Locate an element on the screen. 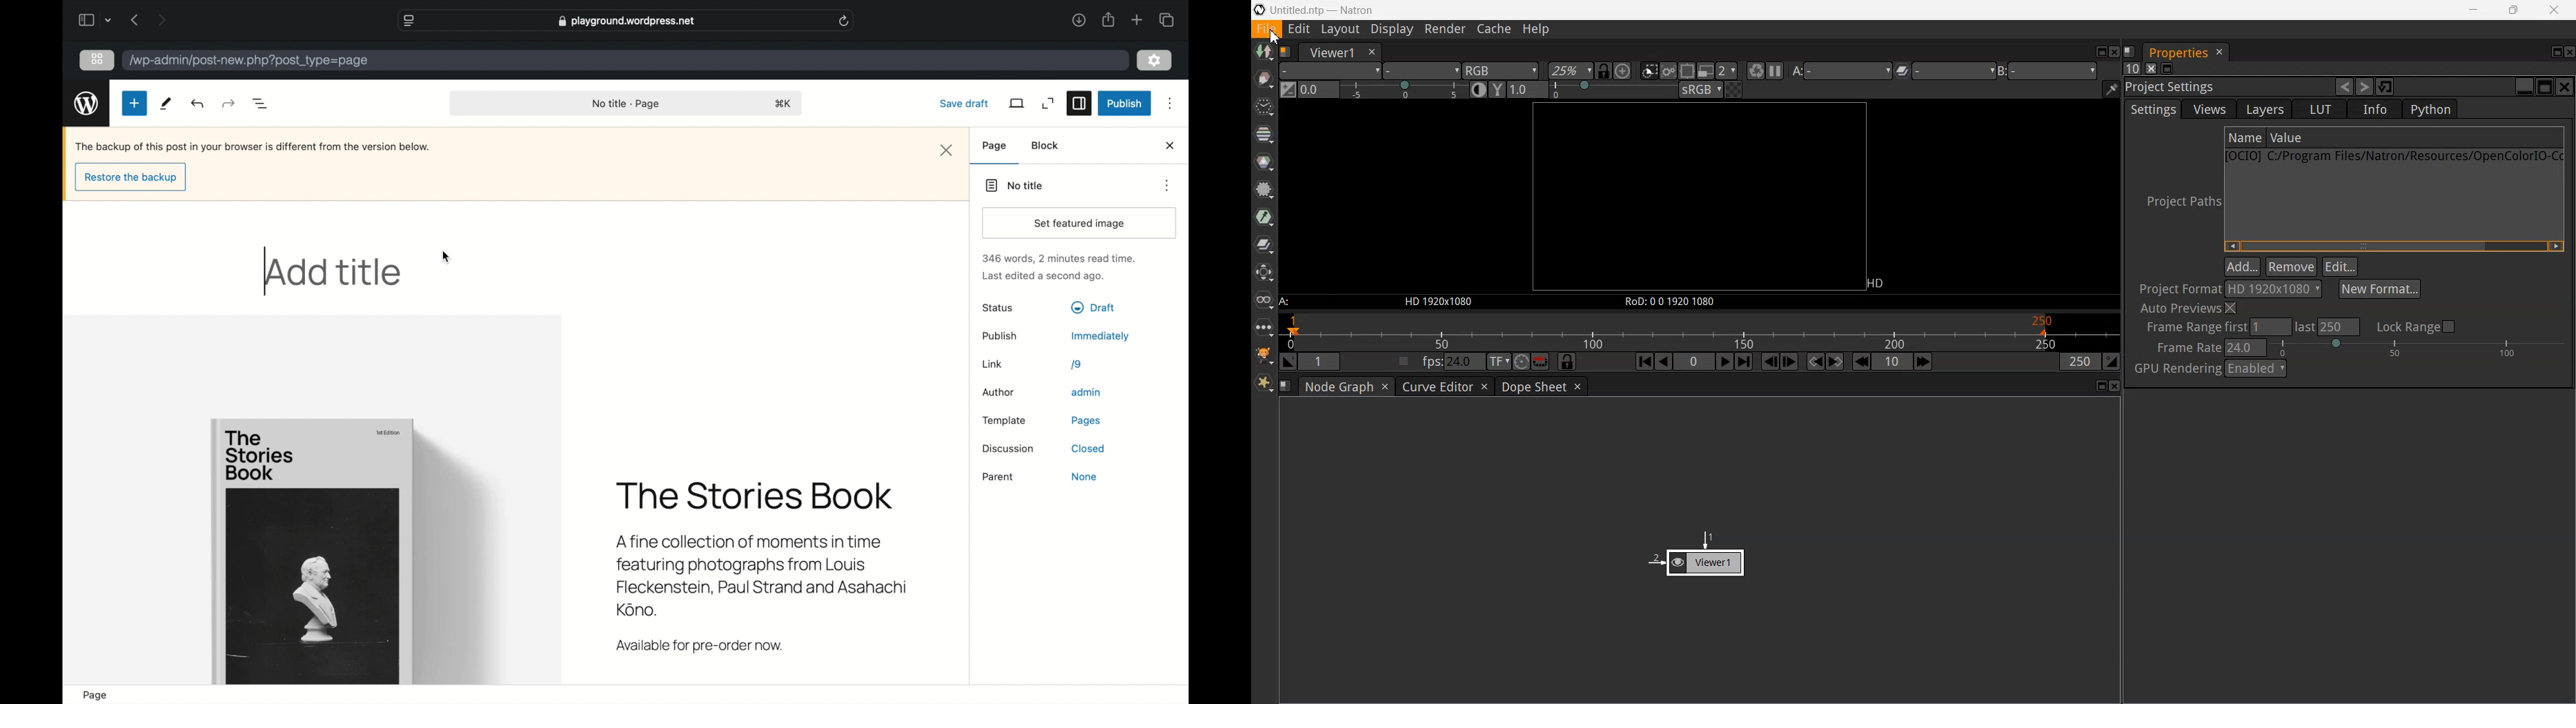 The height and width of the screenshot is (728, 2576). more options is located at coordinates (1168, 186).